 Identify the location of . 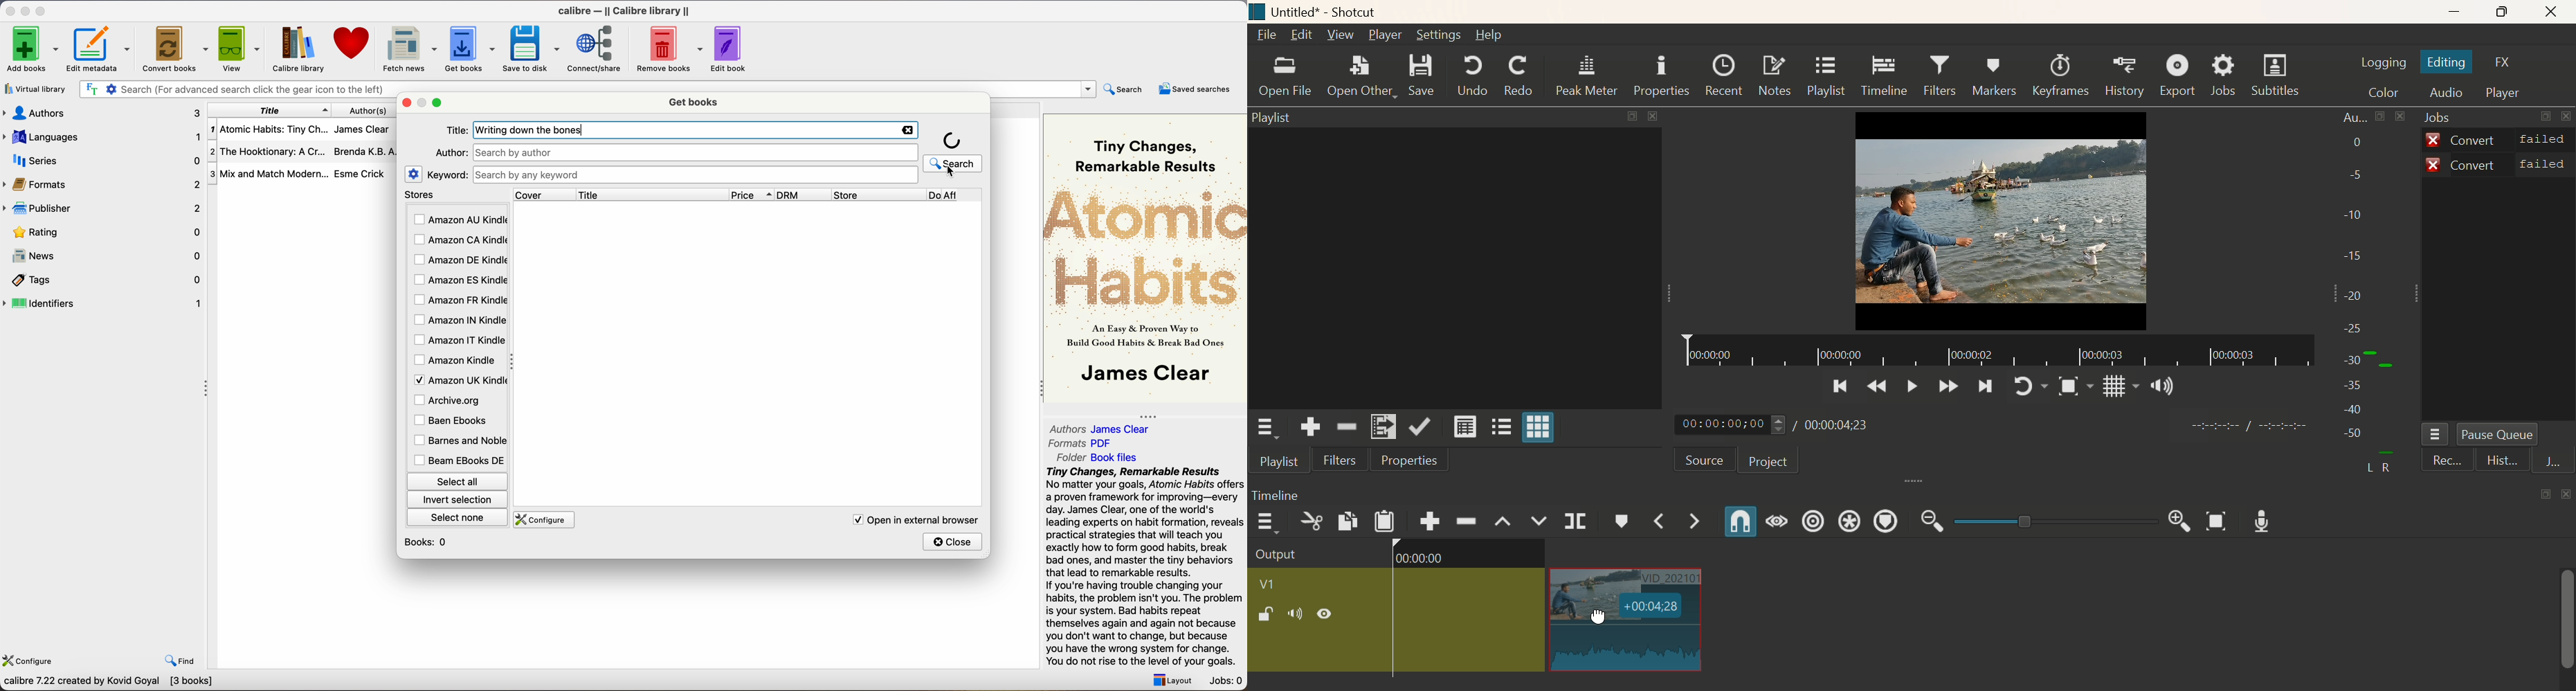
(1933, 520).